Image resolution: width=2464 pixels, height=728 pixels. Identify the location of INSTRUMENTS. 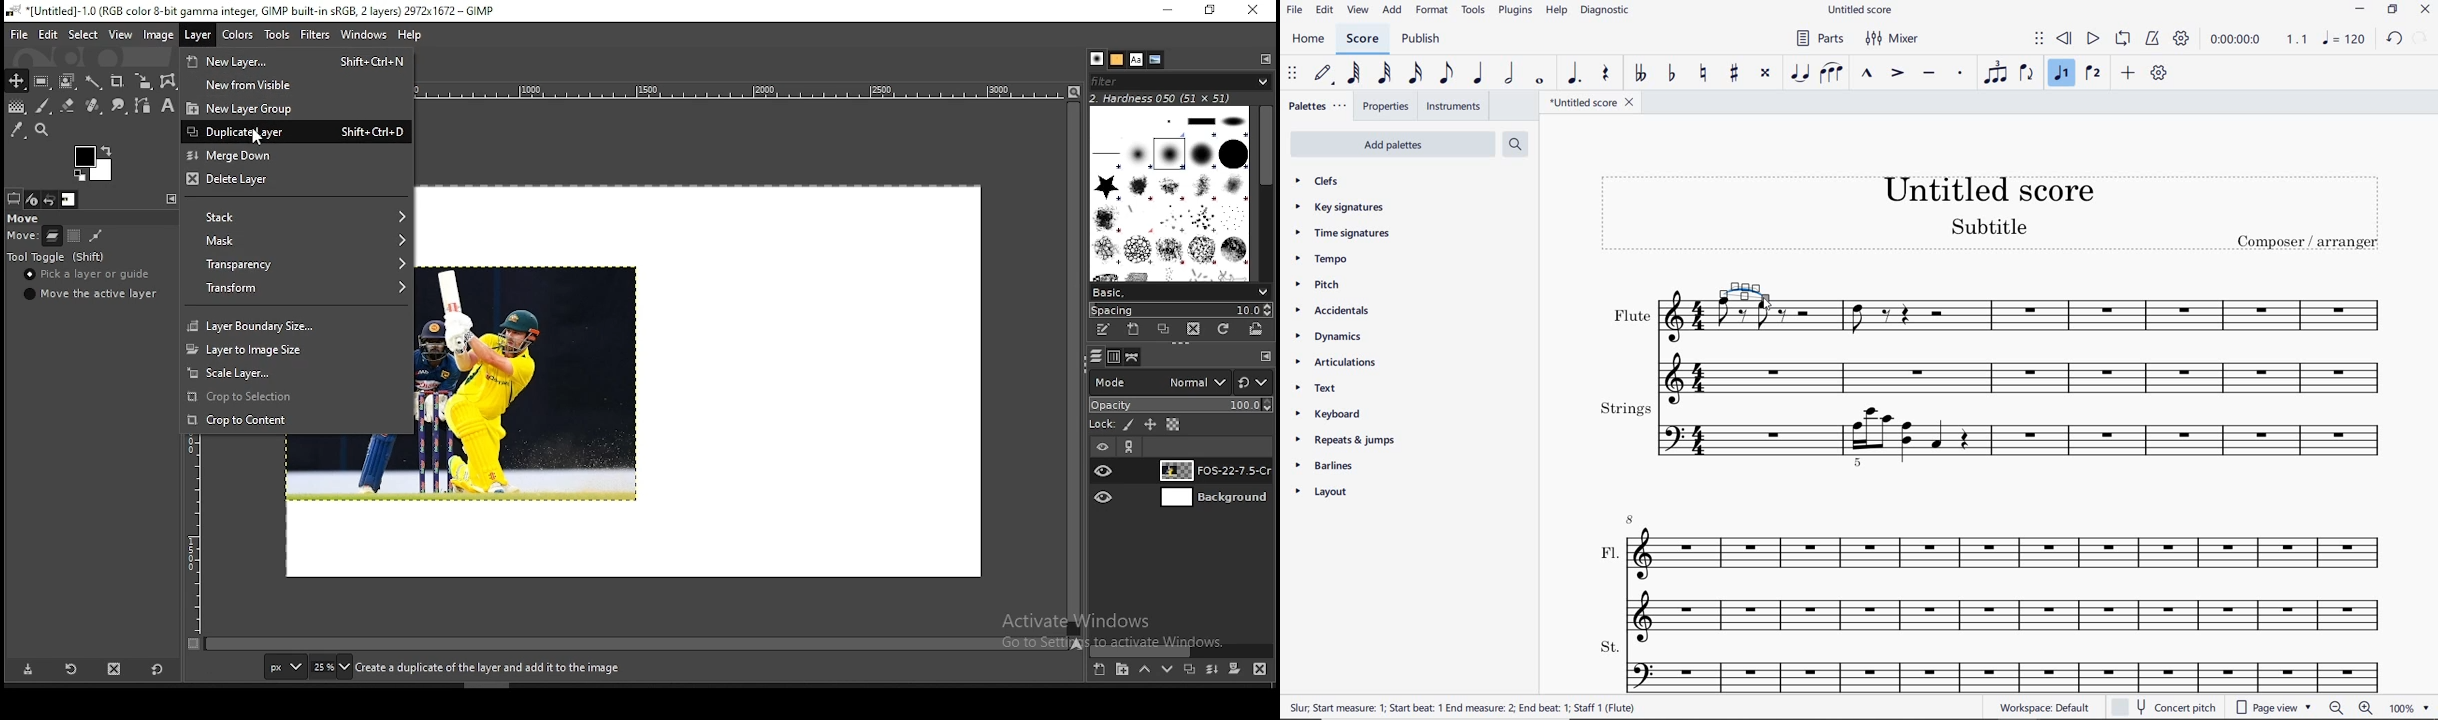
(1452, 106).